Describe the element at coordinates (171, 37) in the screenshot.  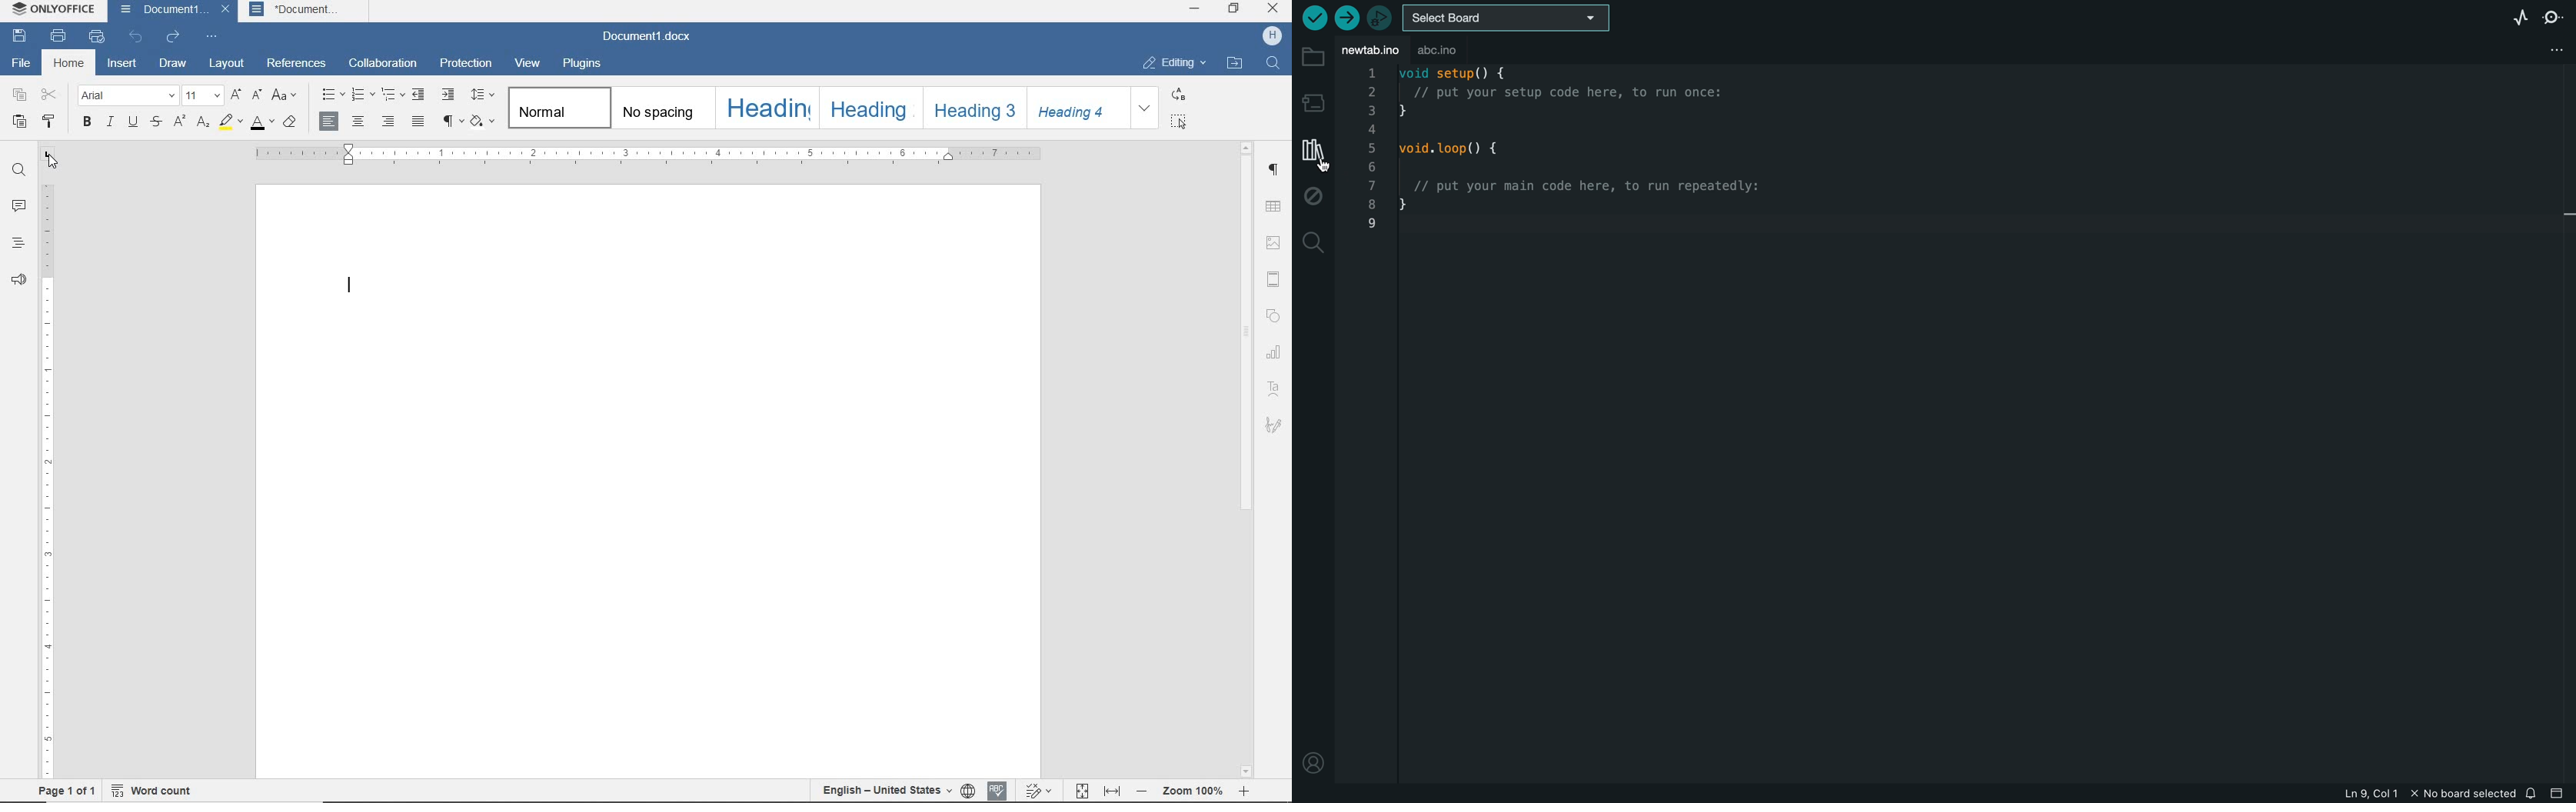
I see `REDO` at that location.